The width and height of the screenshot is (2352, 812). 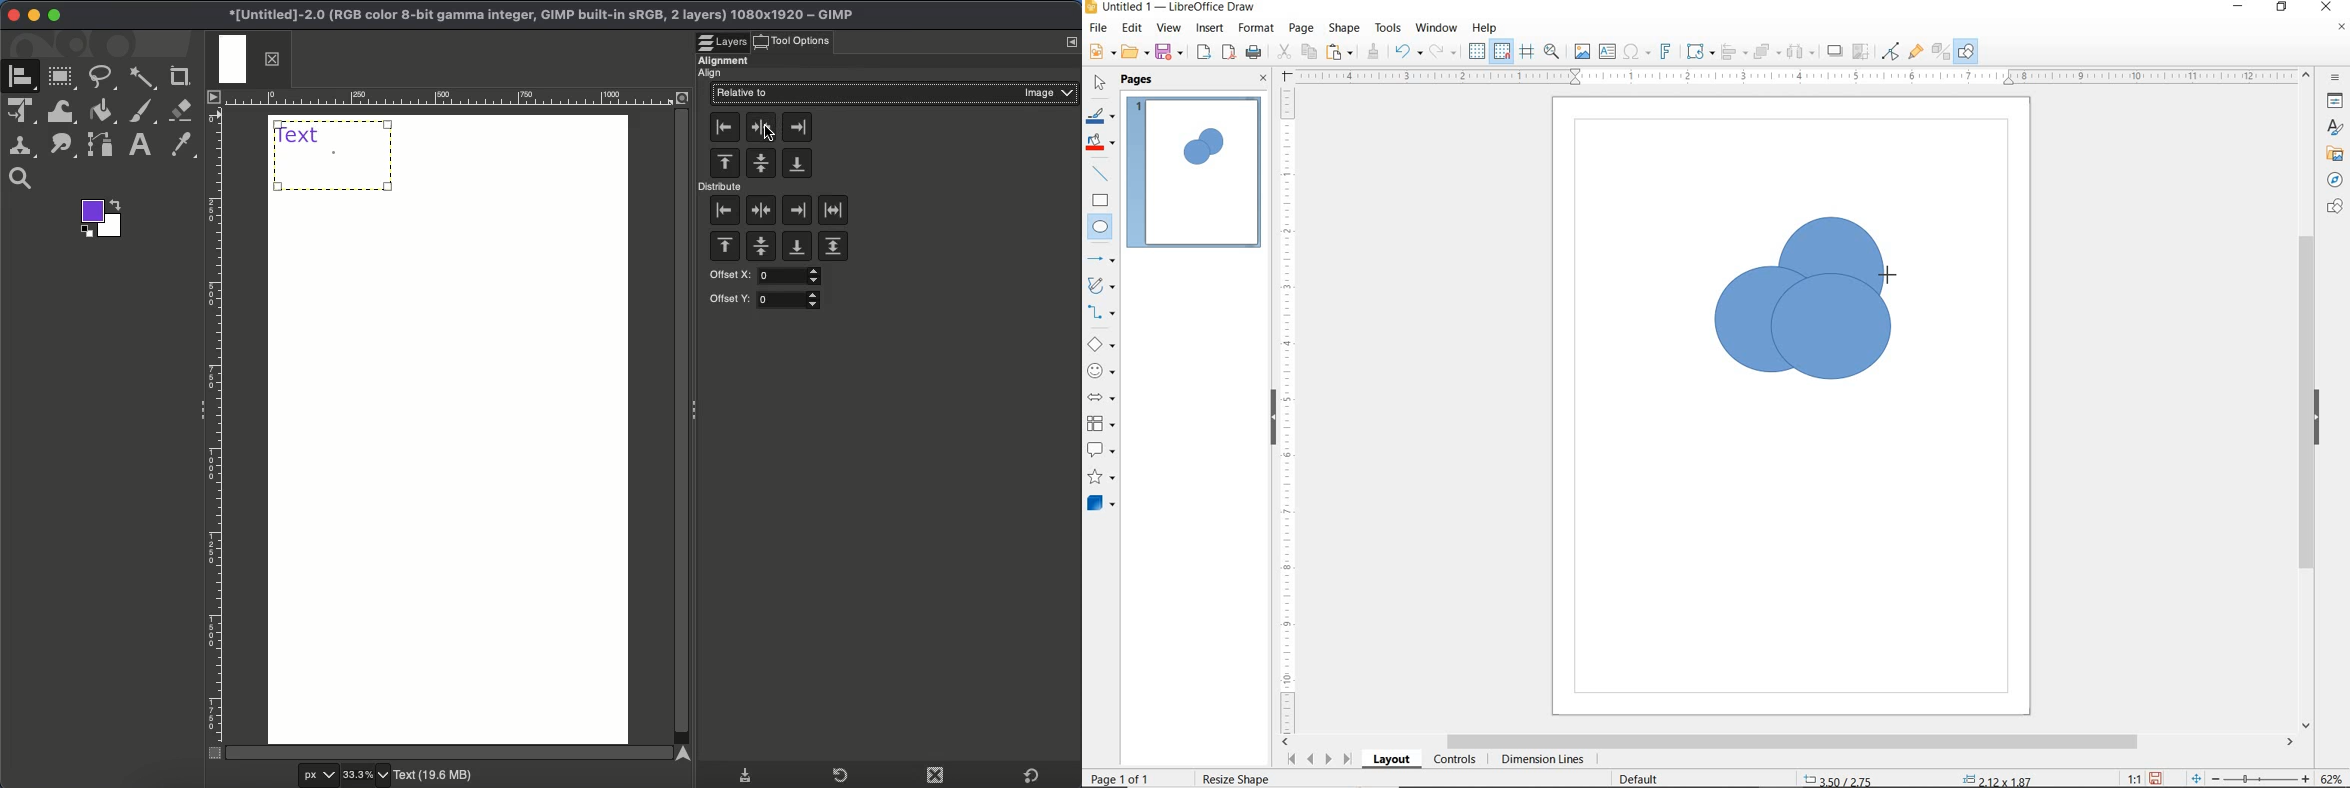 What do you see at coordinates (539, 12) in the screenshot?
I see `Project name` at bounding box center [539, 12].